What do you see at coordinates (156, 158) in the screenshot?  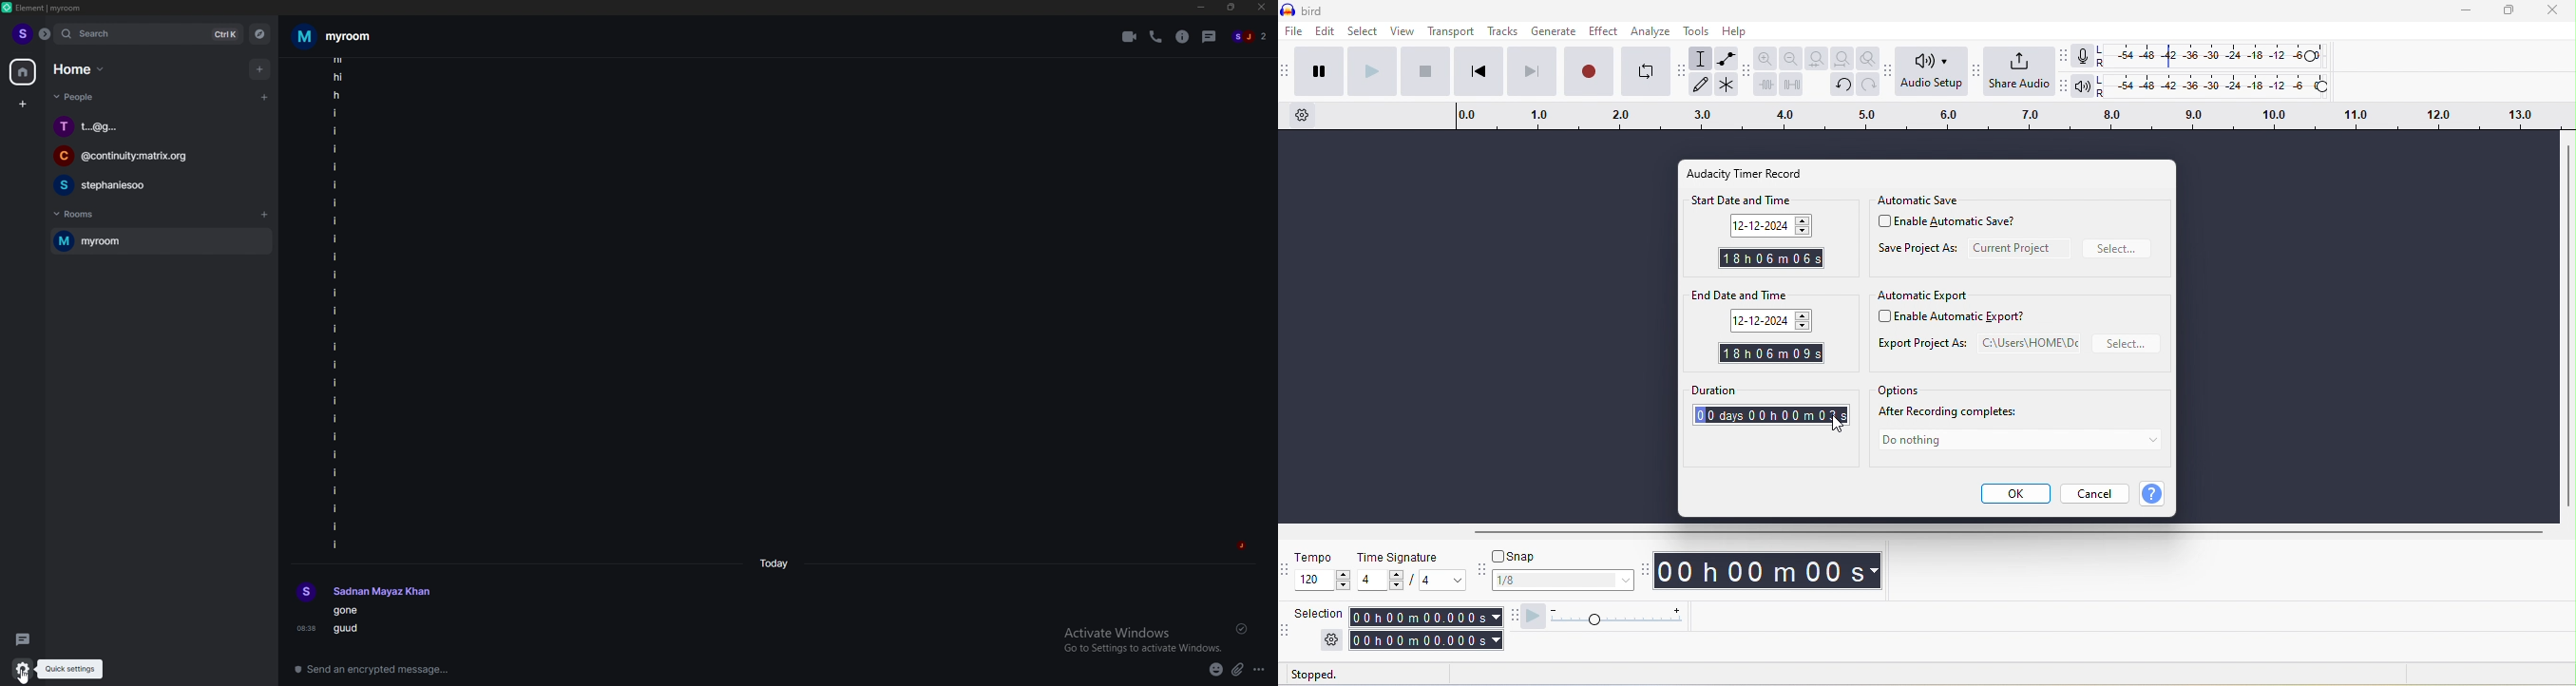 I see `chat` at bounding box center [156, 158].